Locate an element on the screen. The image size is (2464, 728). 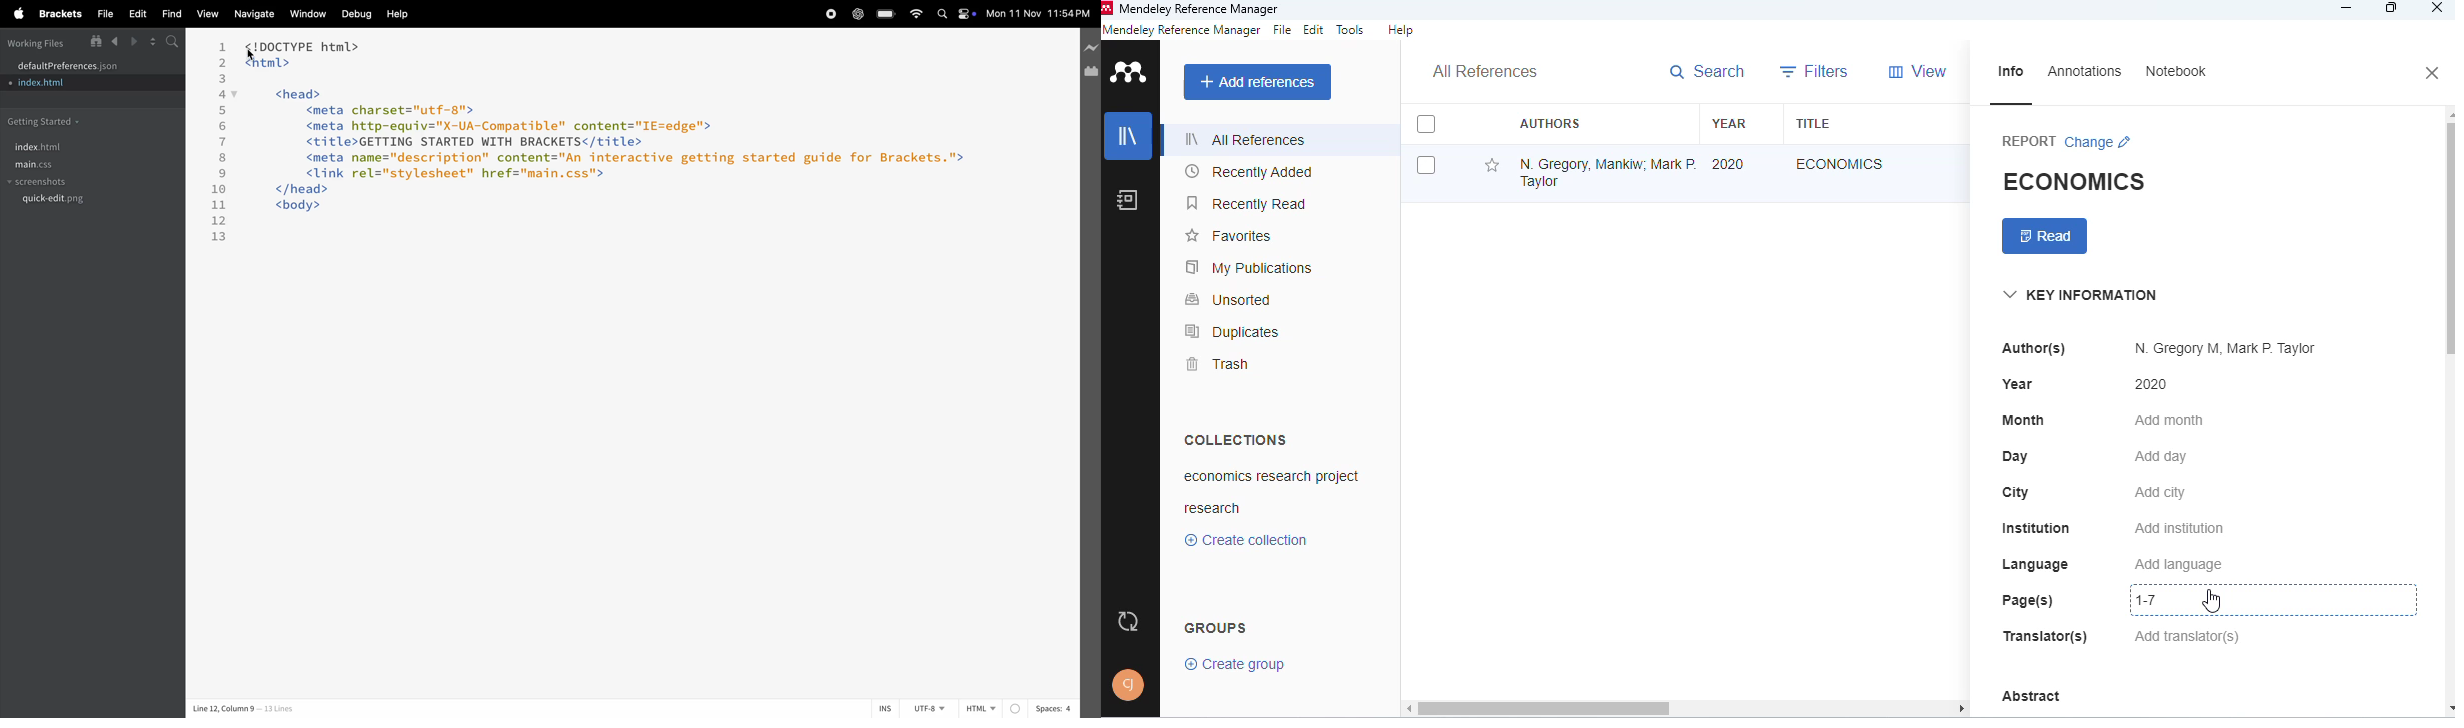
view is located at coordinates (207, 14).